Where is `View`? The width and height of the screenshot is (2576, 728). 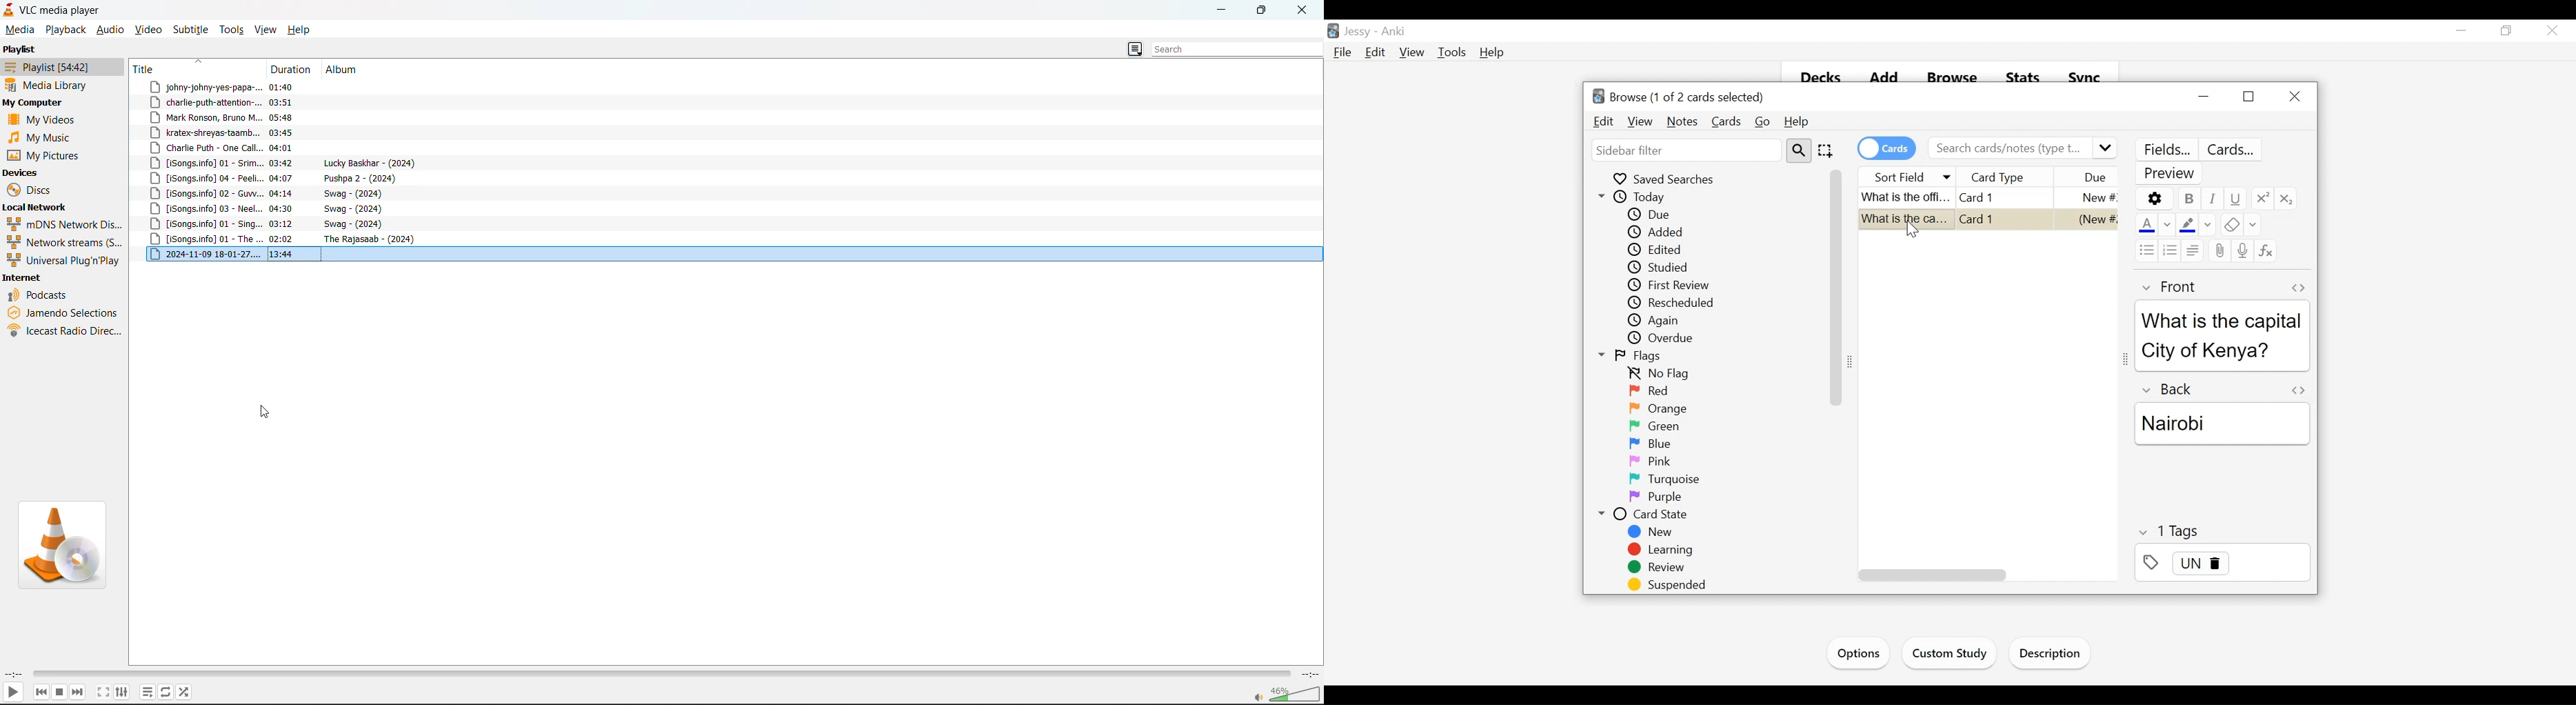 View is located at coordinates (1640, 121).